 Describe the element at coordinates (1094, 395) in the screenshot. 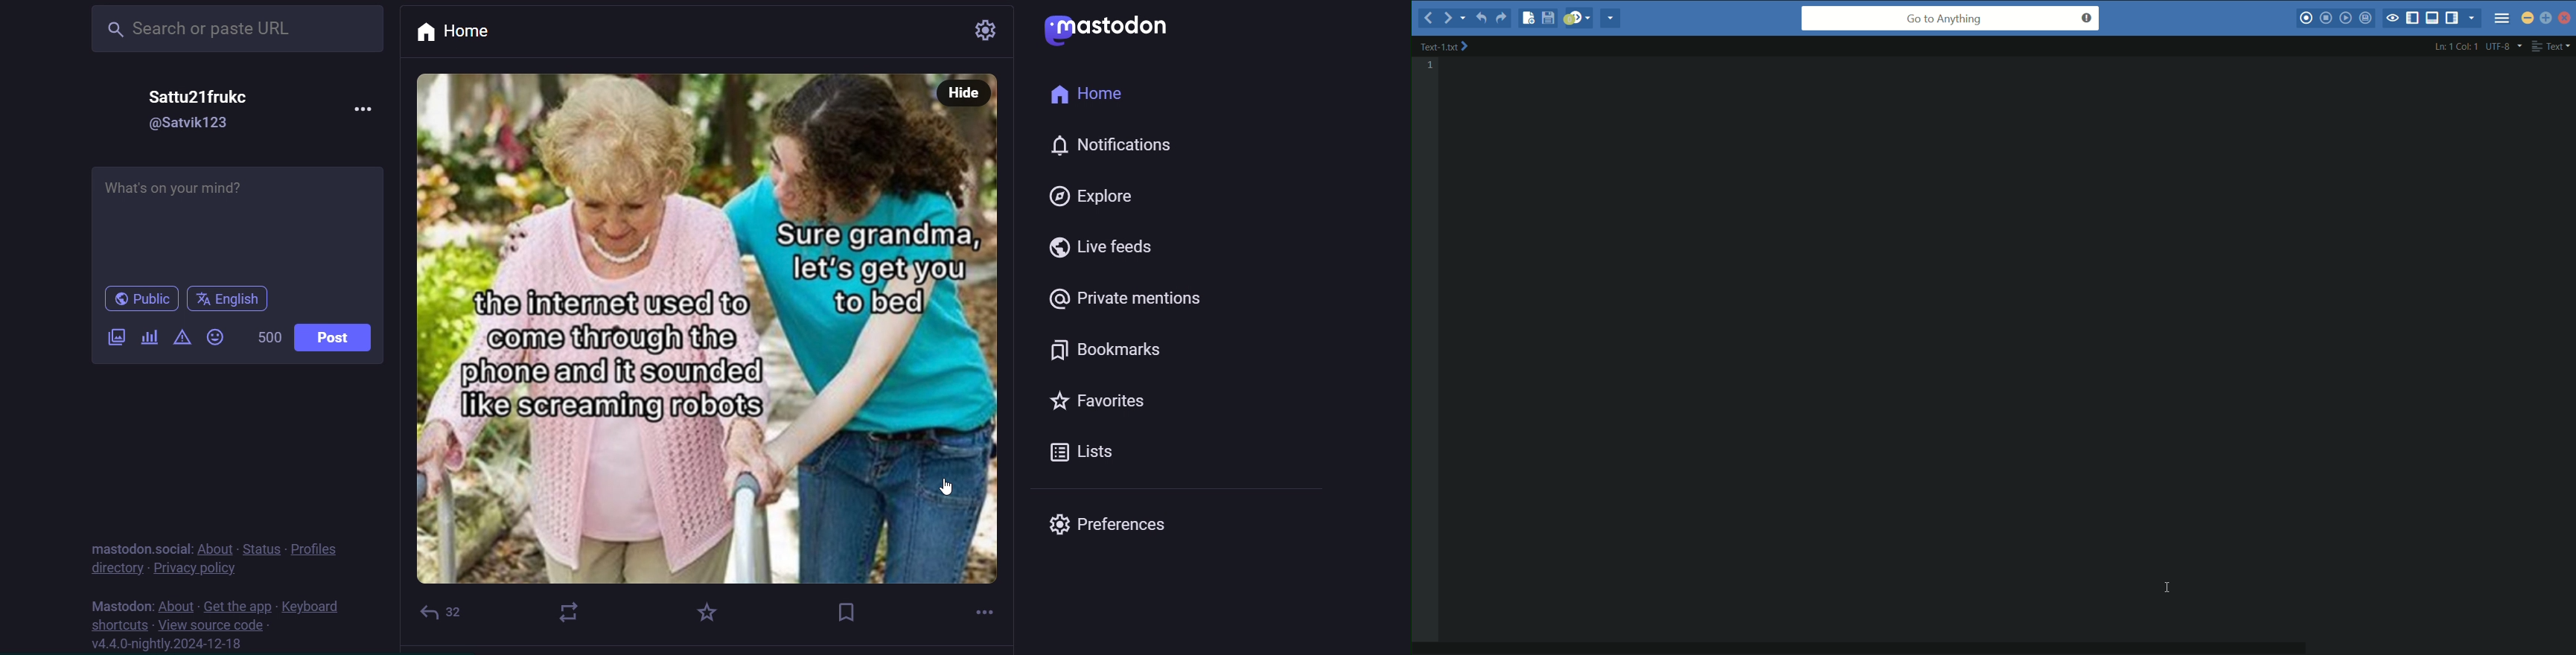

I see `favorites` at that location.